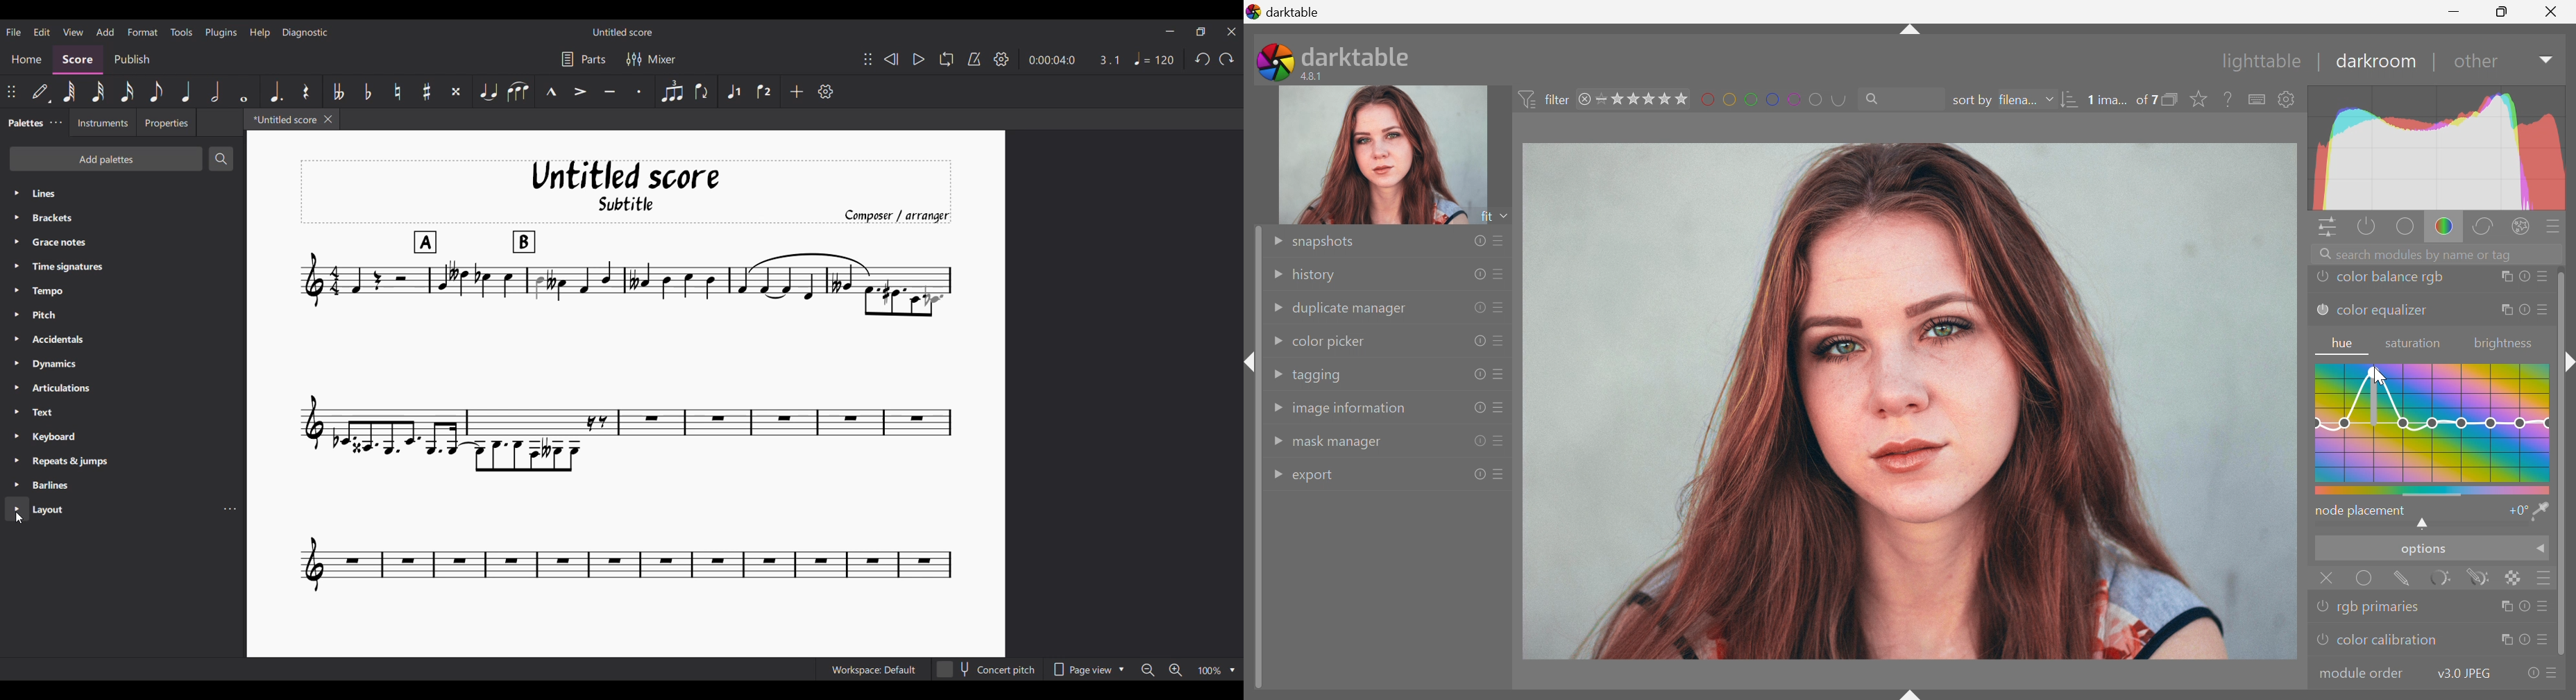  What do you see at coordinates (2524, 278) in the screenshot?
I see `reset` at bounding box center [2524, 278].